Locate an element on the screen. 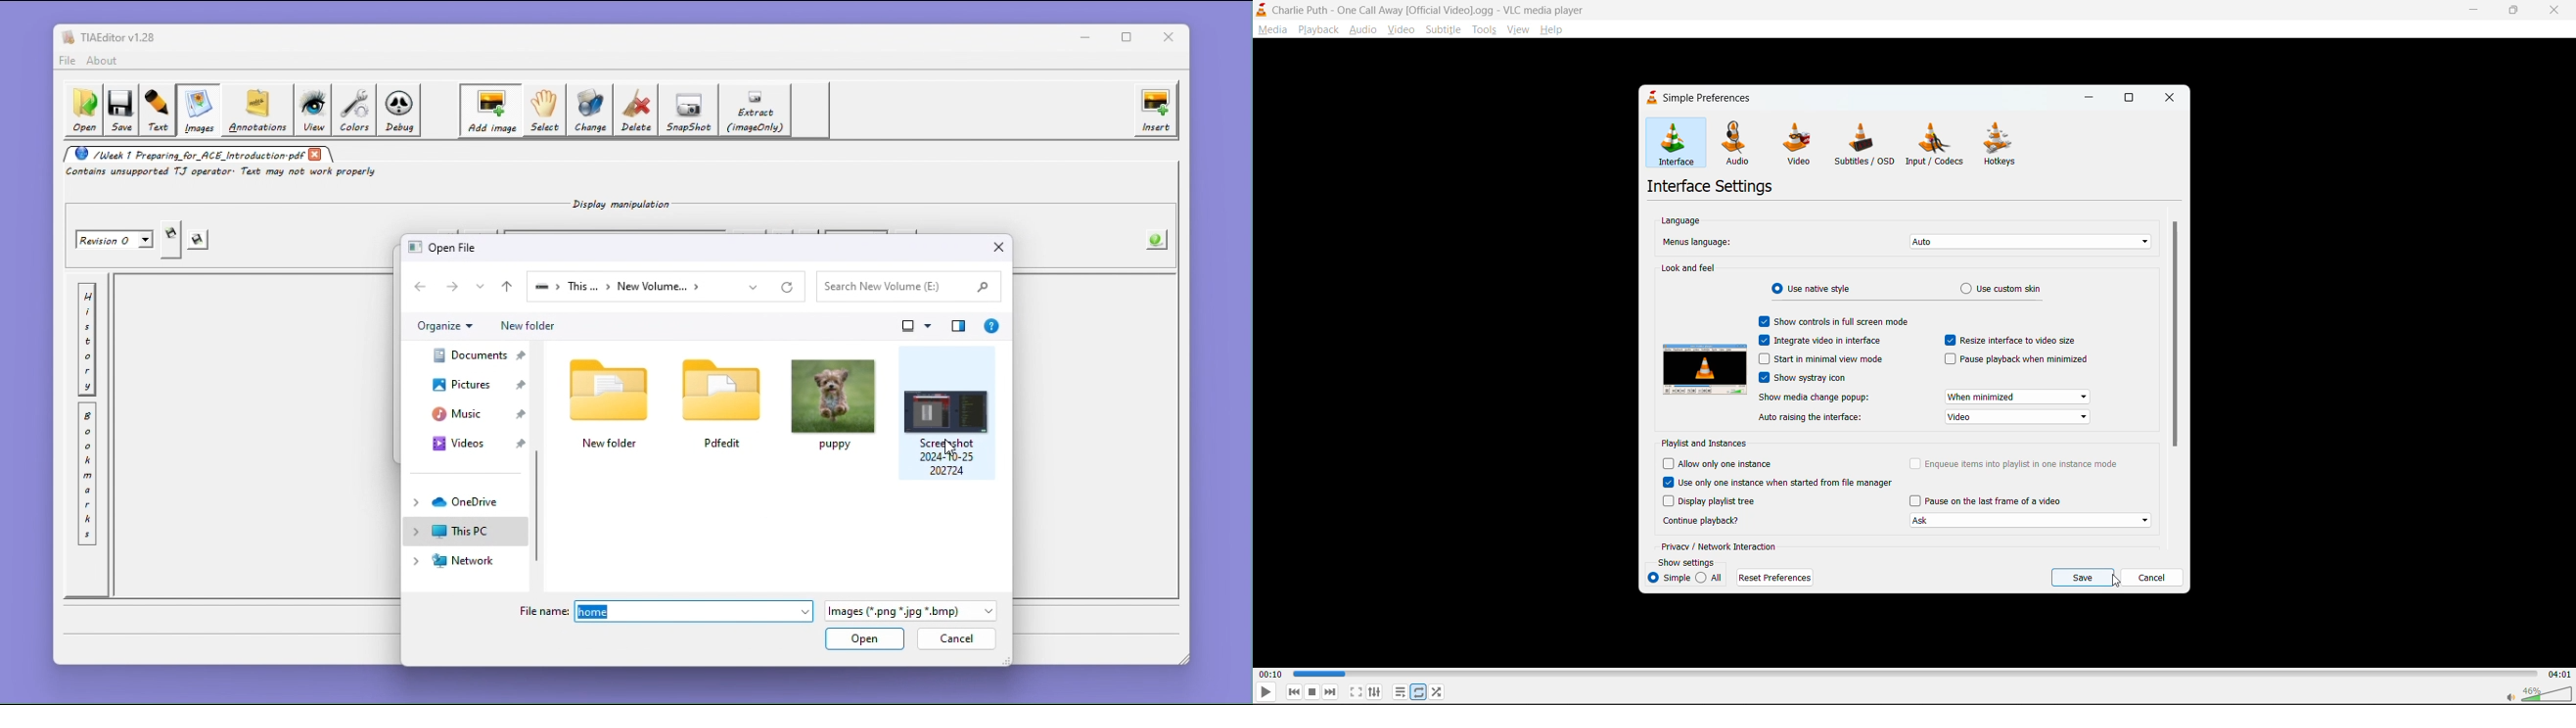 Image resolution: width=2576 pixels, height=728 pixels. minimize is located at coordinates (2095, 97).